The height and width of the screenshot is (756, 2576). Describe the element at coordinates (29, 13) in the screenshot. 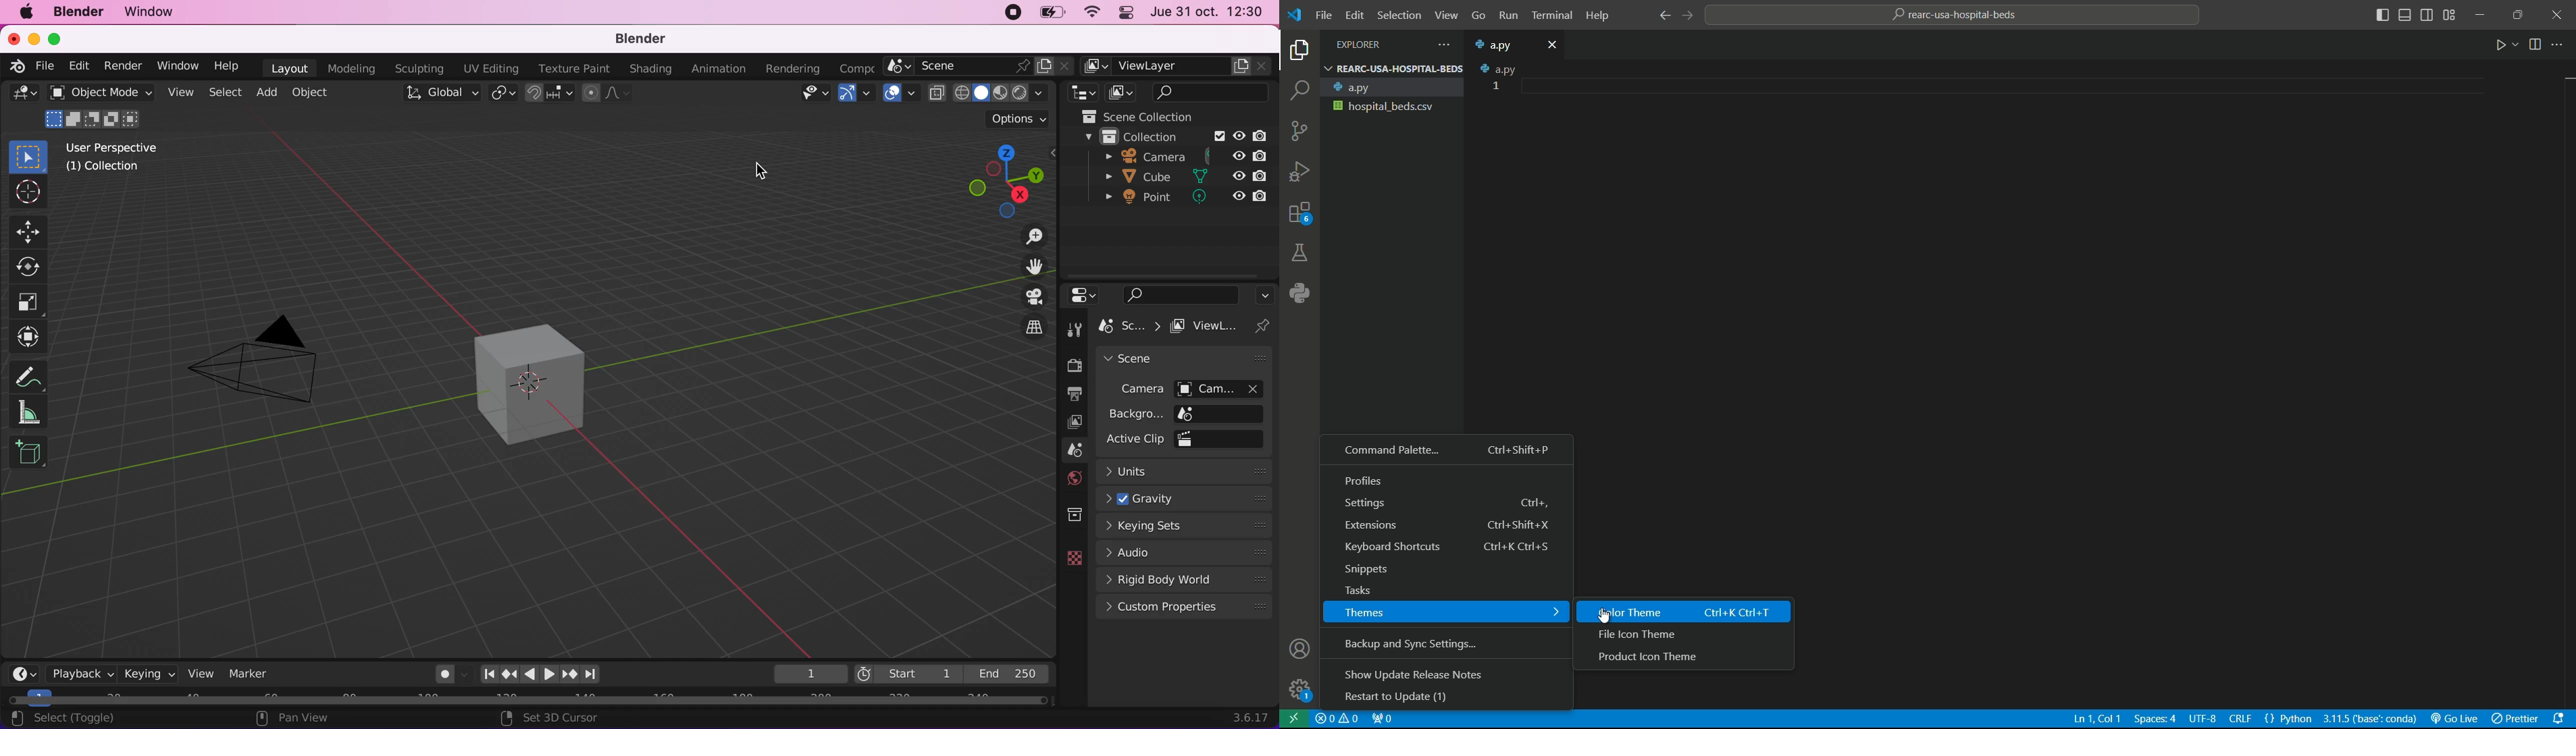

I see `mac logo` at that location.